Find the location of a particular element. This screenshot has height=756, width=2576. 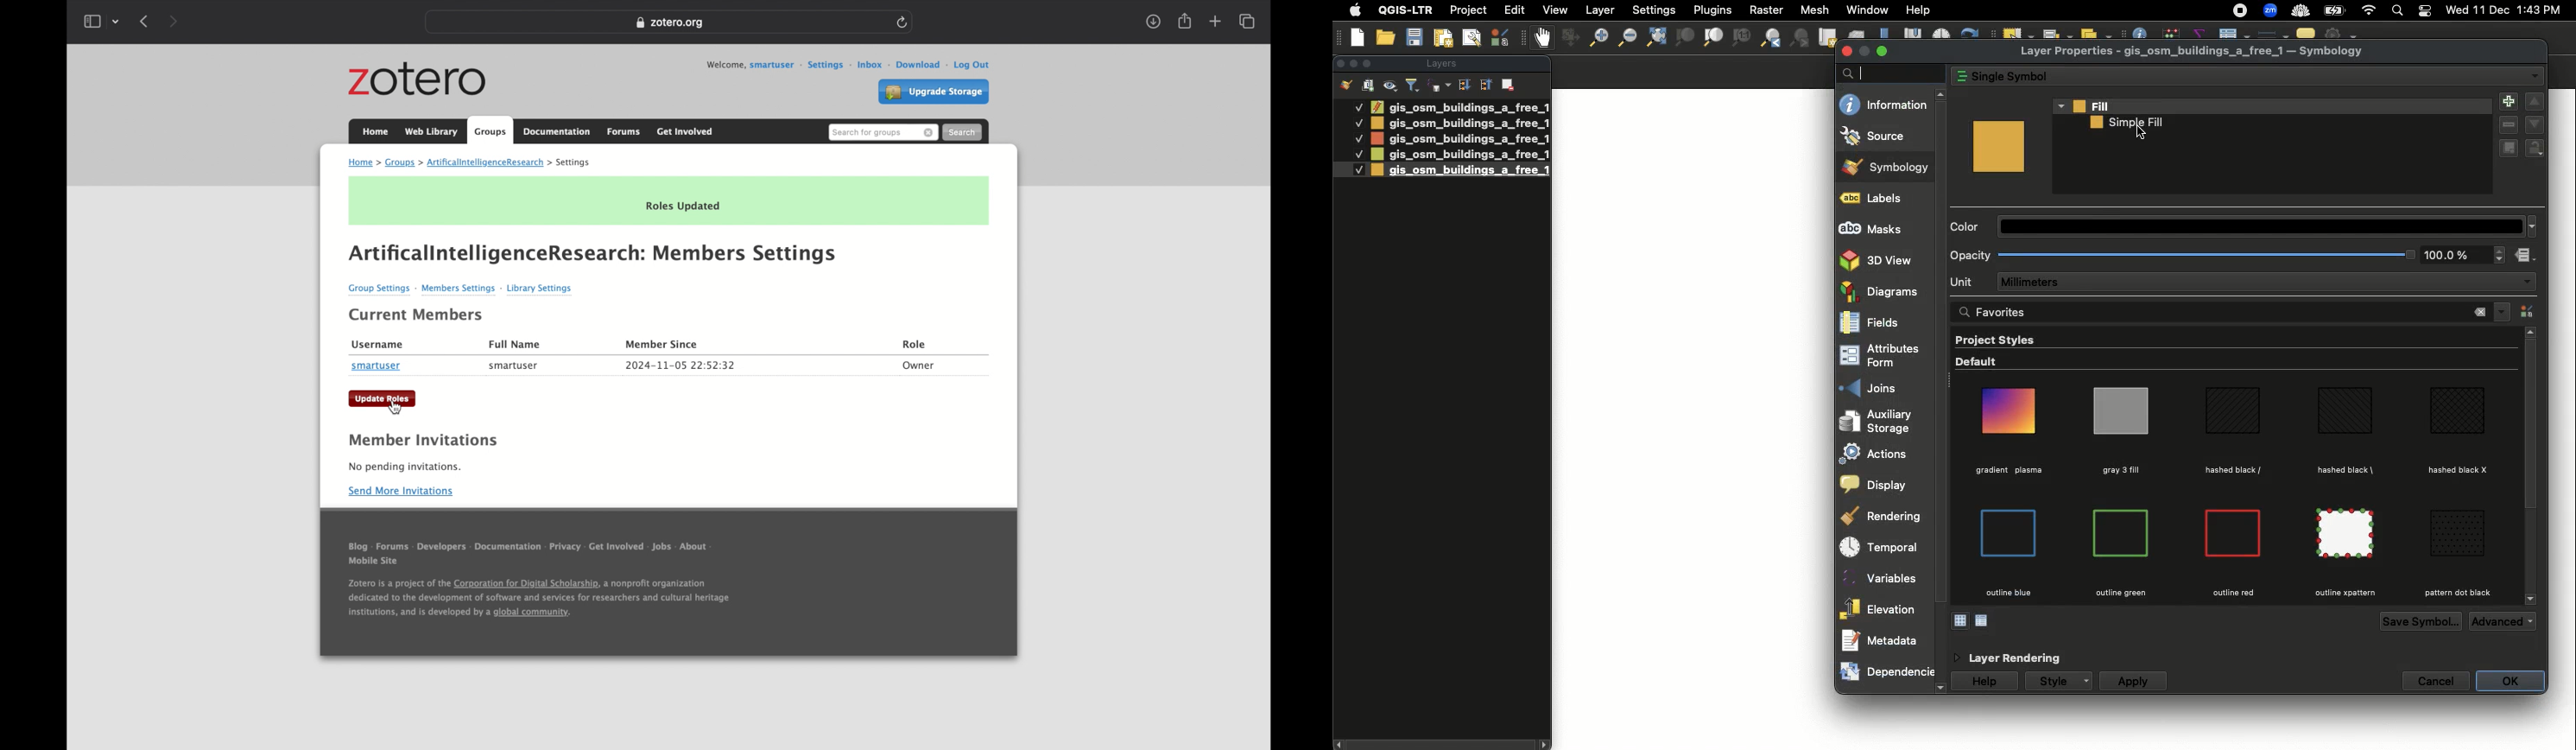

Zoom to selection is located at coordinates (1685, 38).